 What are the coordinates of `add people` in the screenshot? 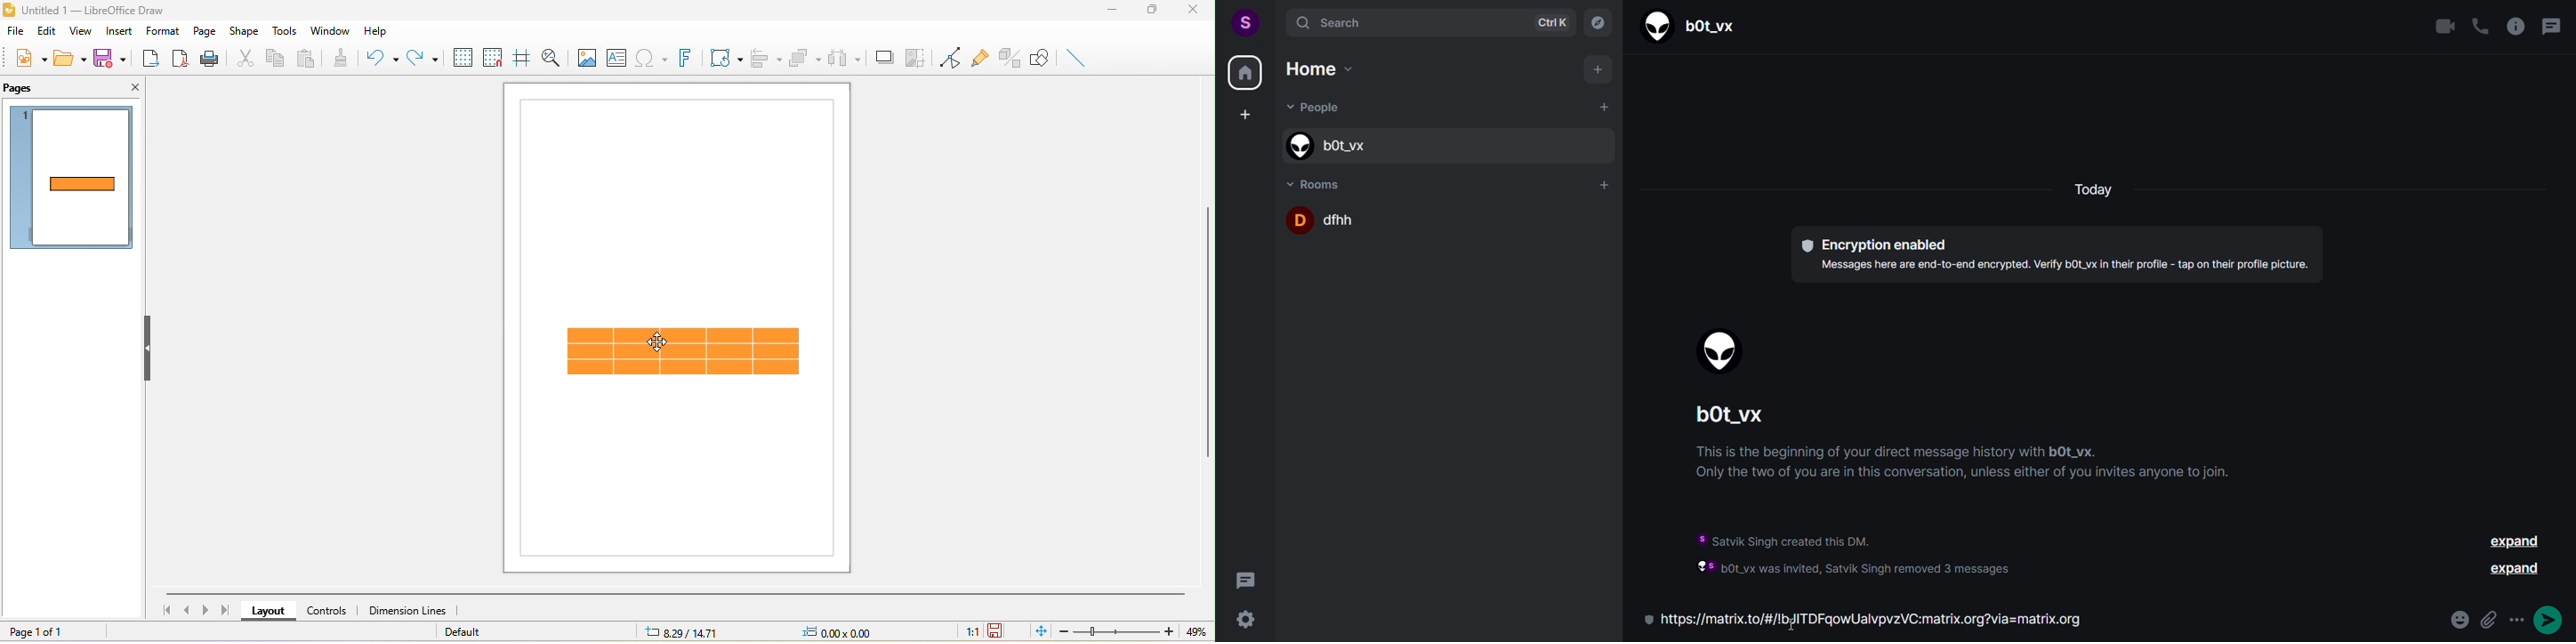 It's located at (1602, 107).